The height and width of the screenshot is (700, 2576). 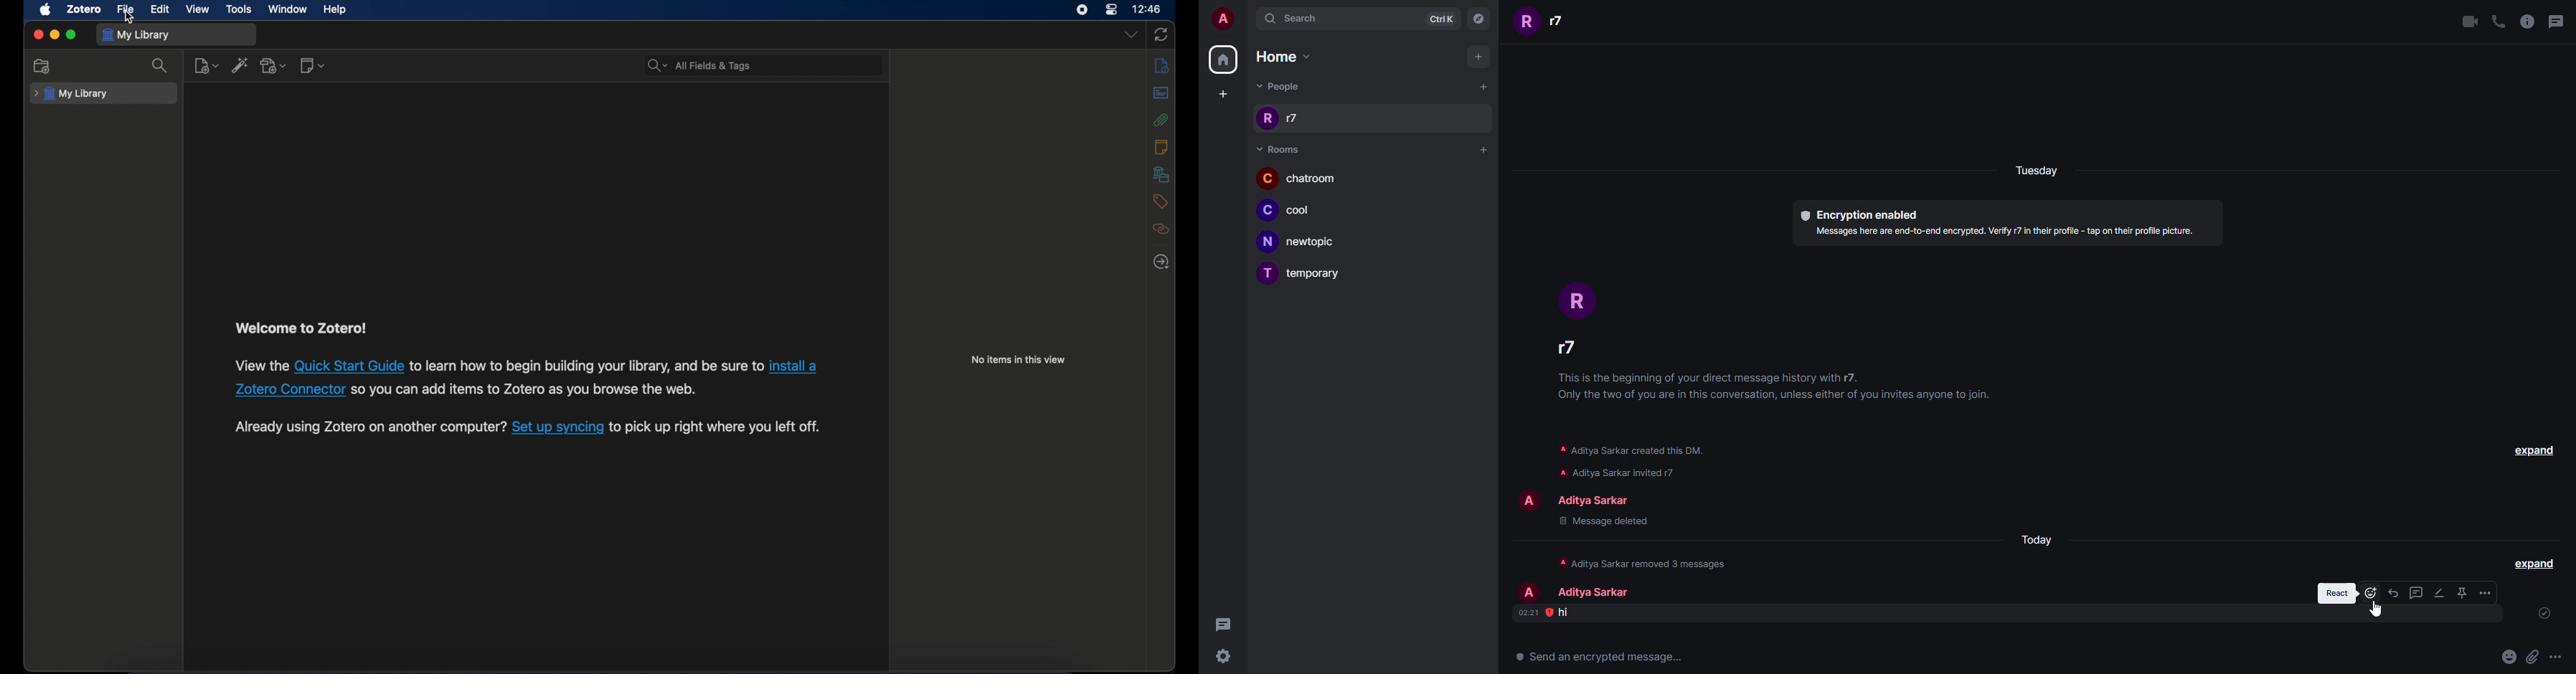 I want to click on my library, so click(x=71, y=94).